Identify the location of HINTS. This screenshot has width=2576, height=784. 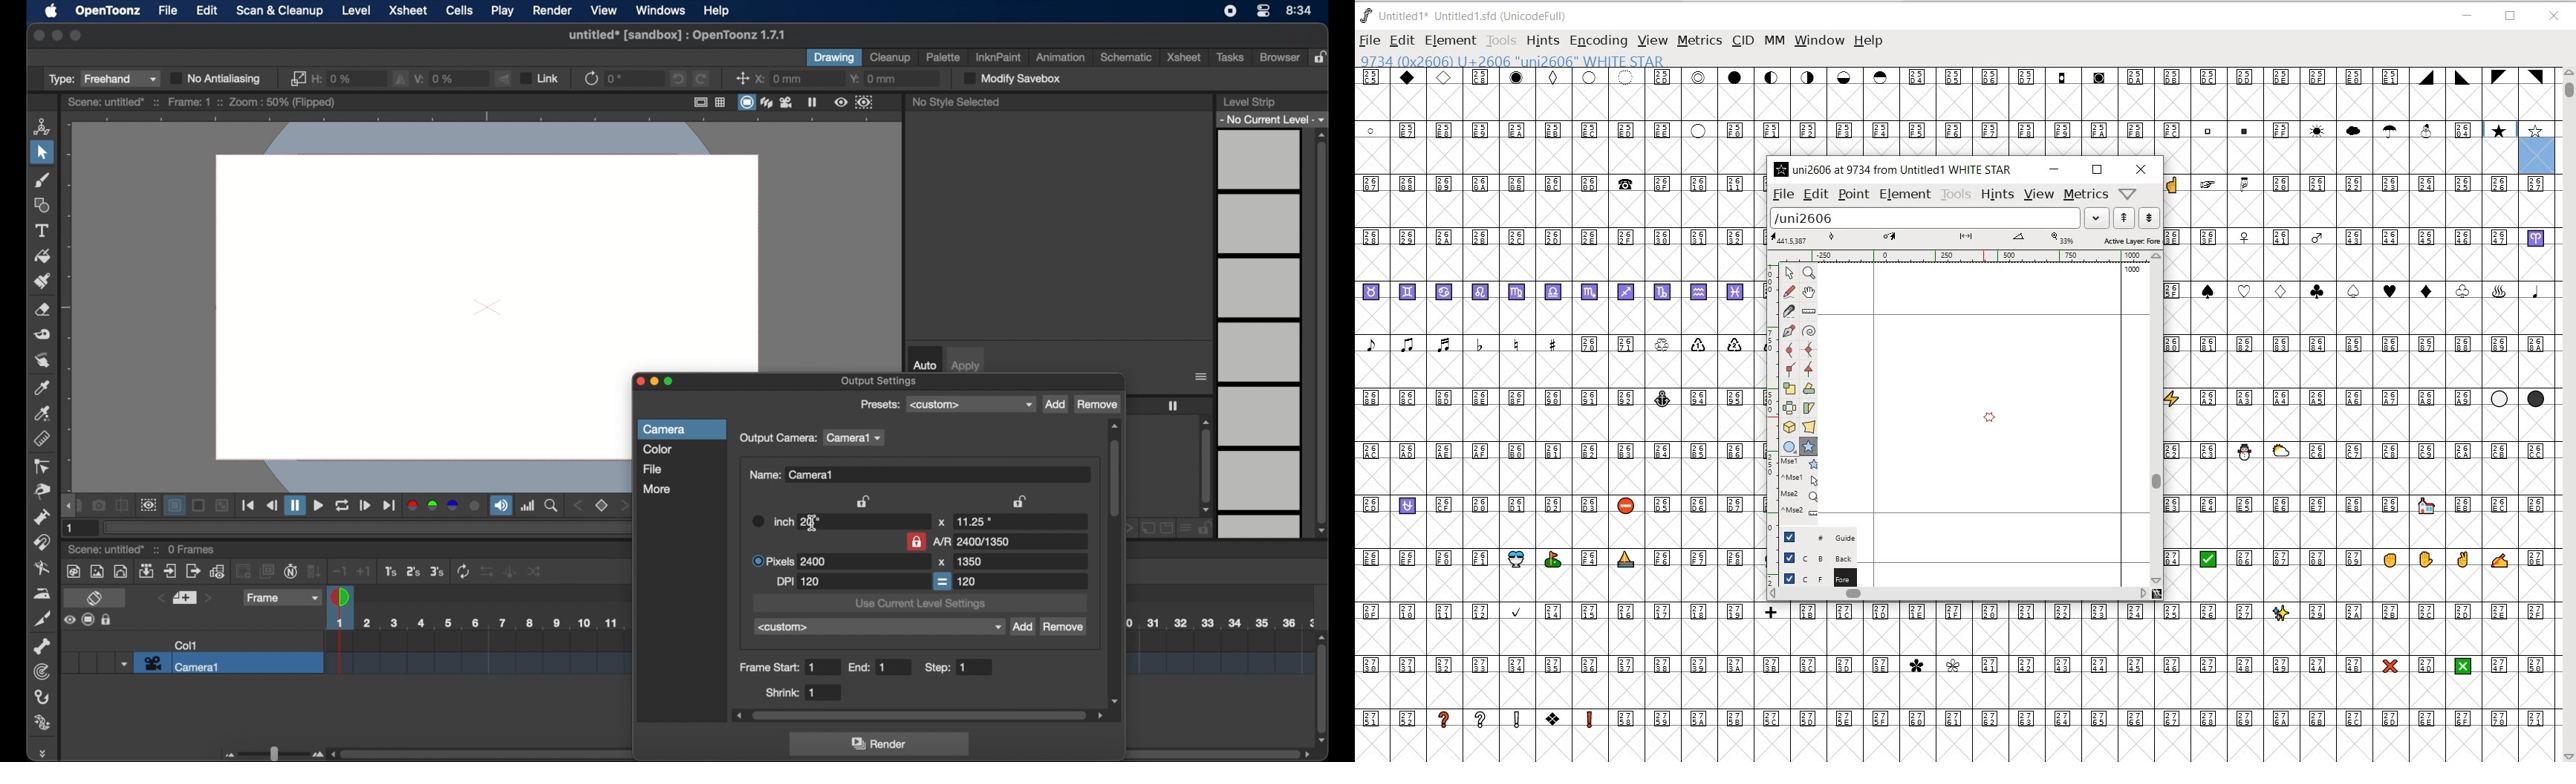
(1543, 42).